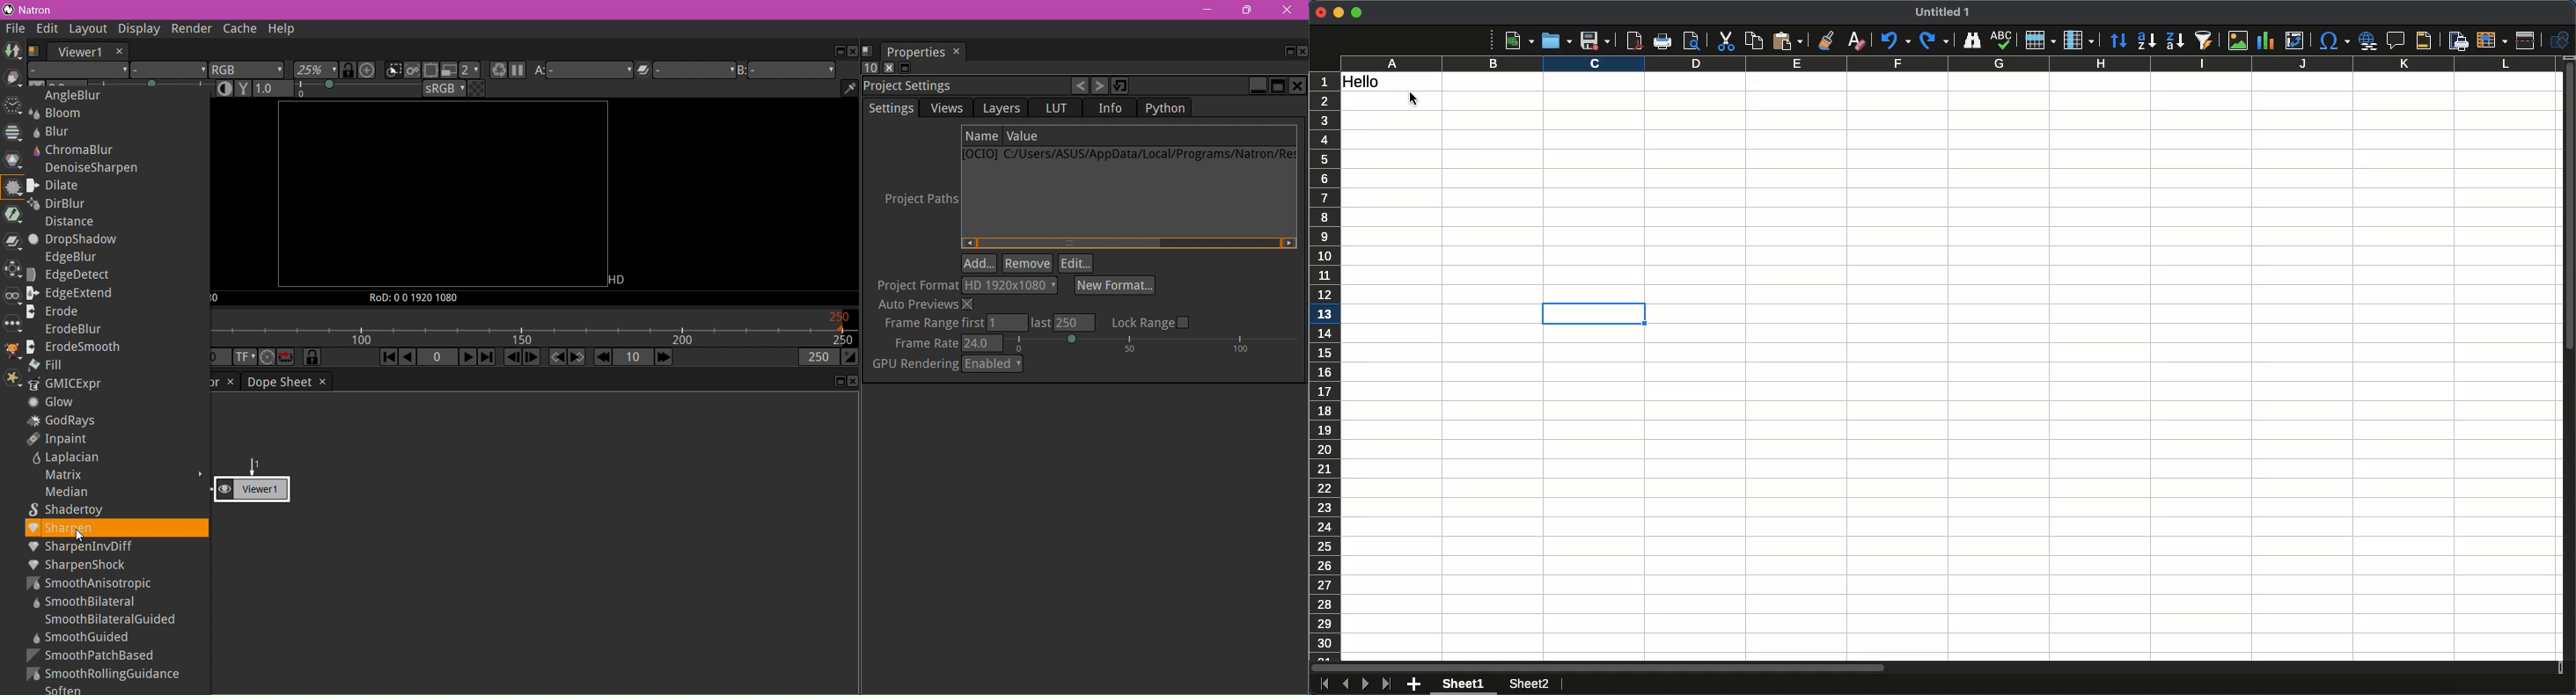  Describe the element at coordinates (1519, 40) in the screenshot. I see `New` at that location.